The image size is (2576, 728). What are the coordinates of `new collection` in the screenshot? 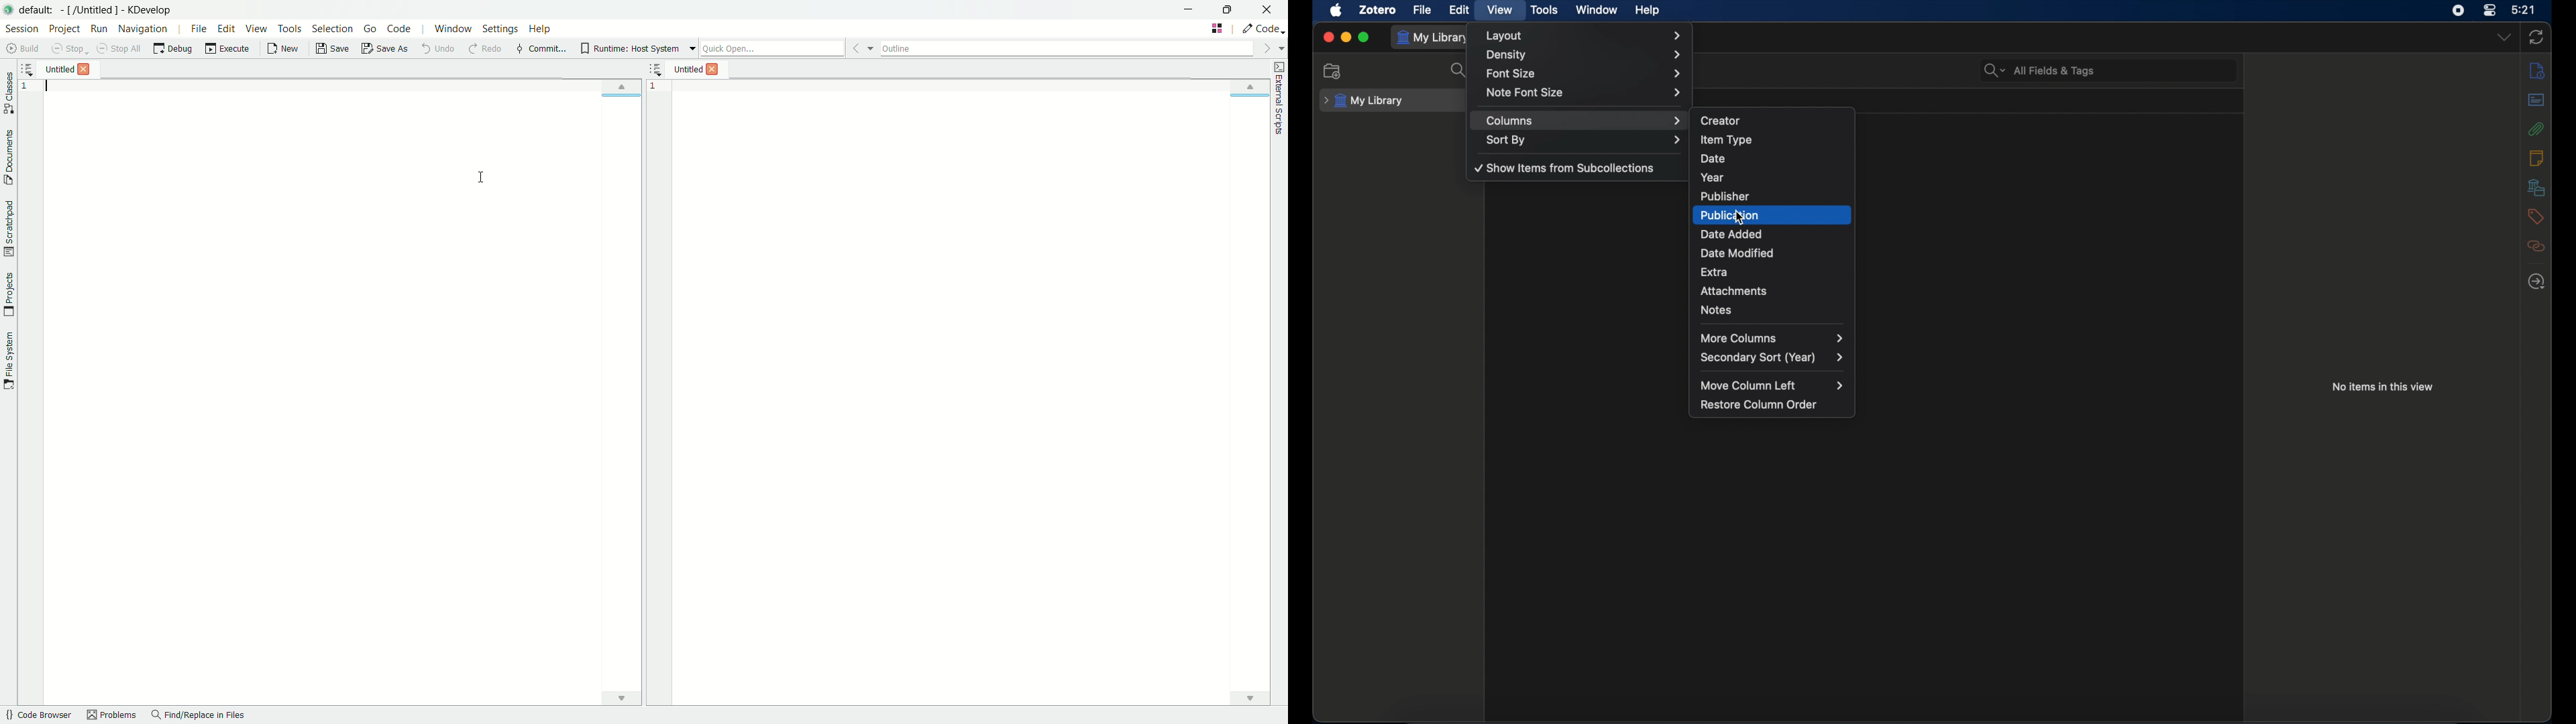 It's located at (1333, 70).